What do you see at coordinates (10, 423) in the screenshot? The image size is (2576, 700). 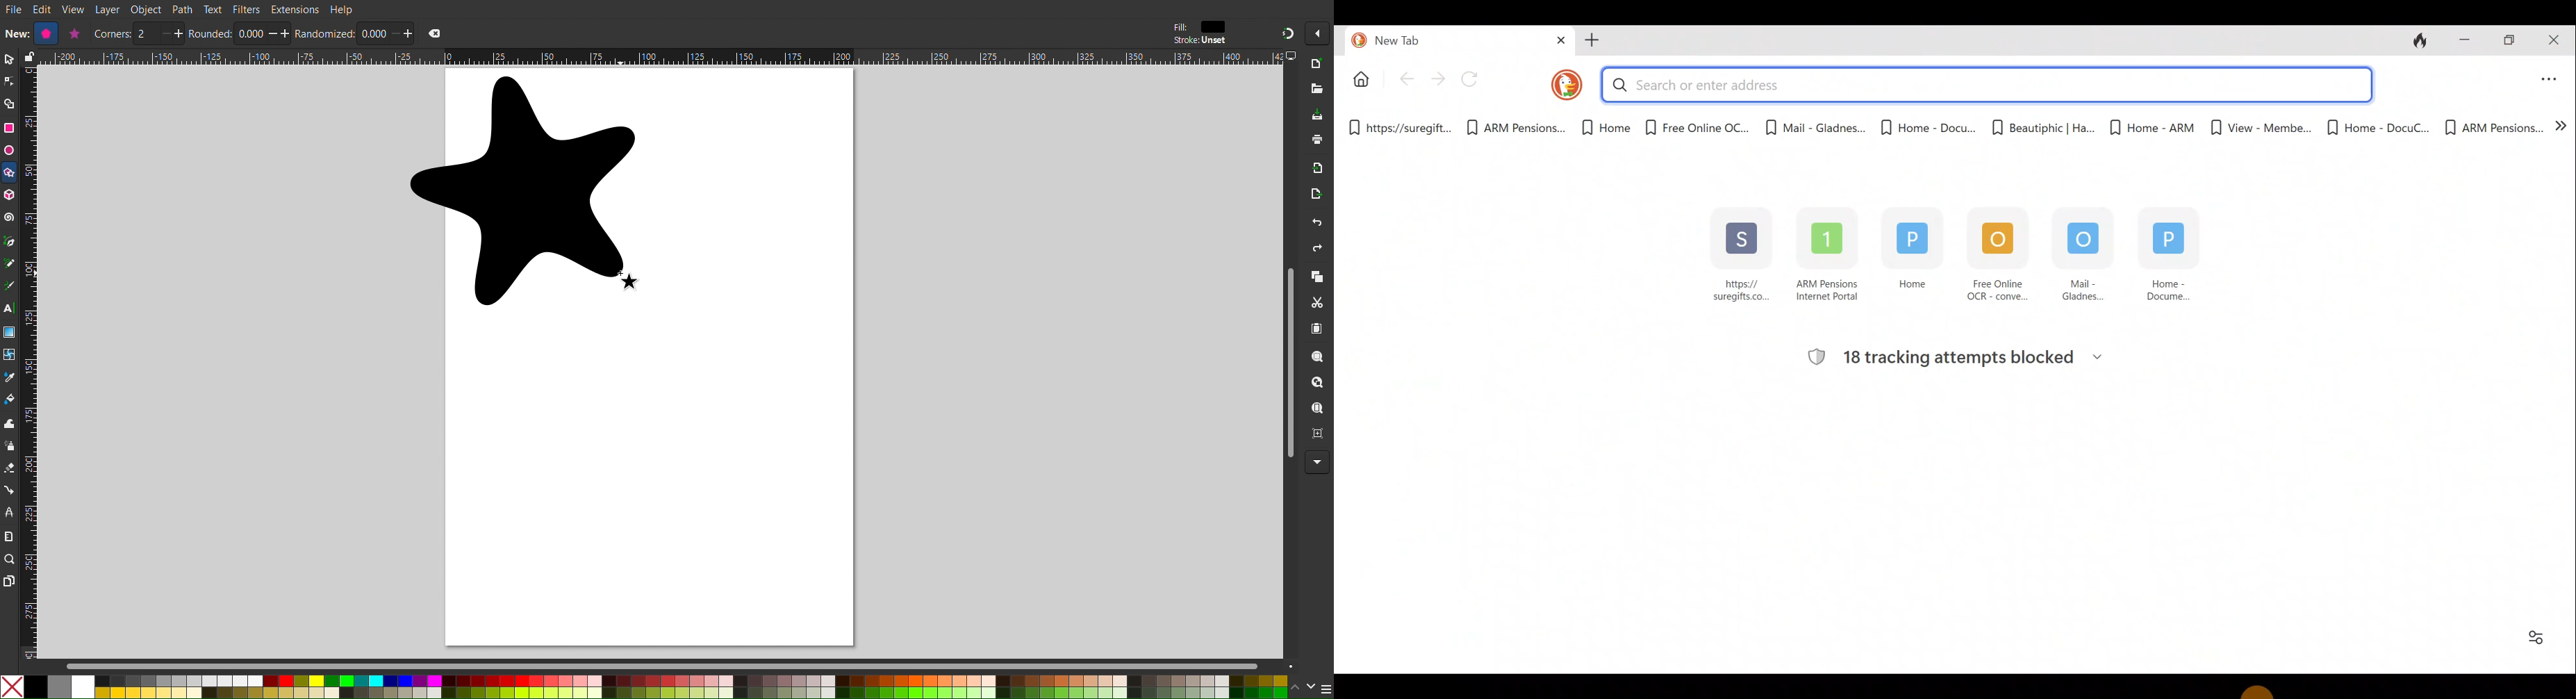 I see `Tweak Tool` at bounding box center [10, 423].